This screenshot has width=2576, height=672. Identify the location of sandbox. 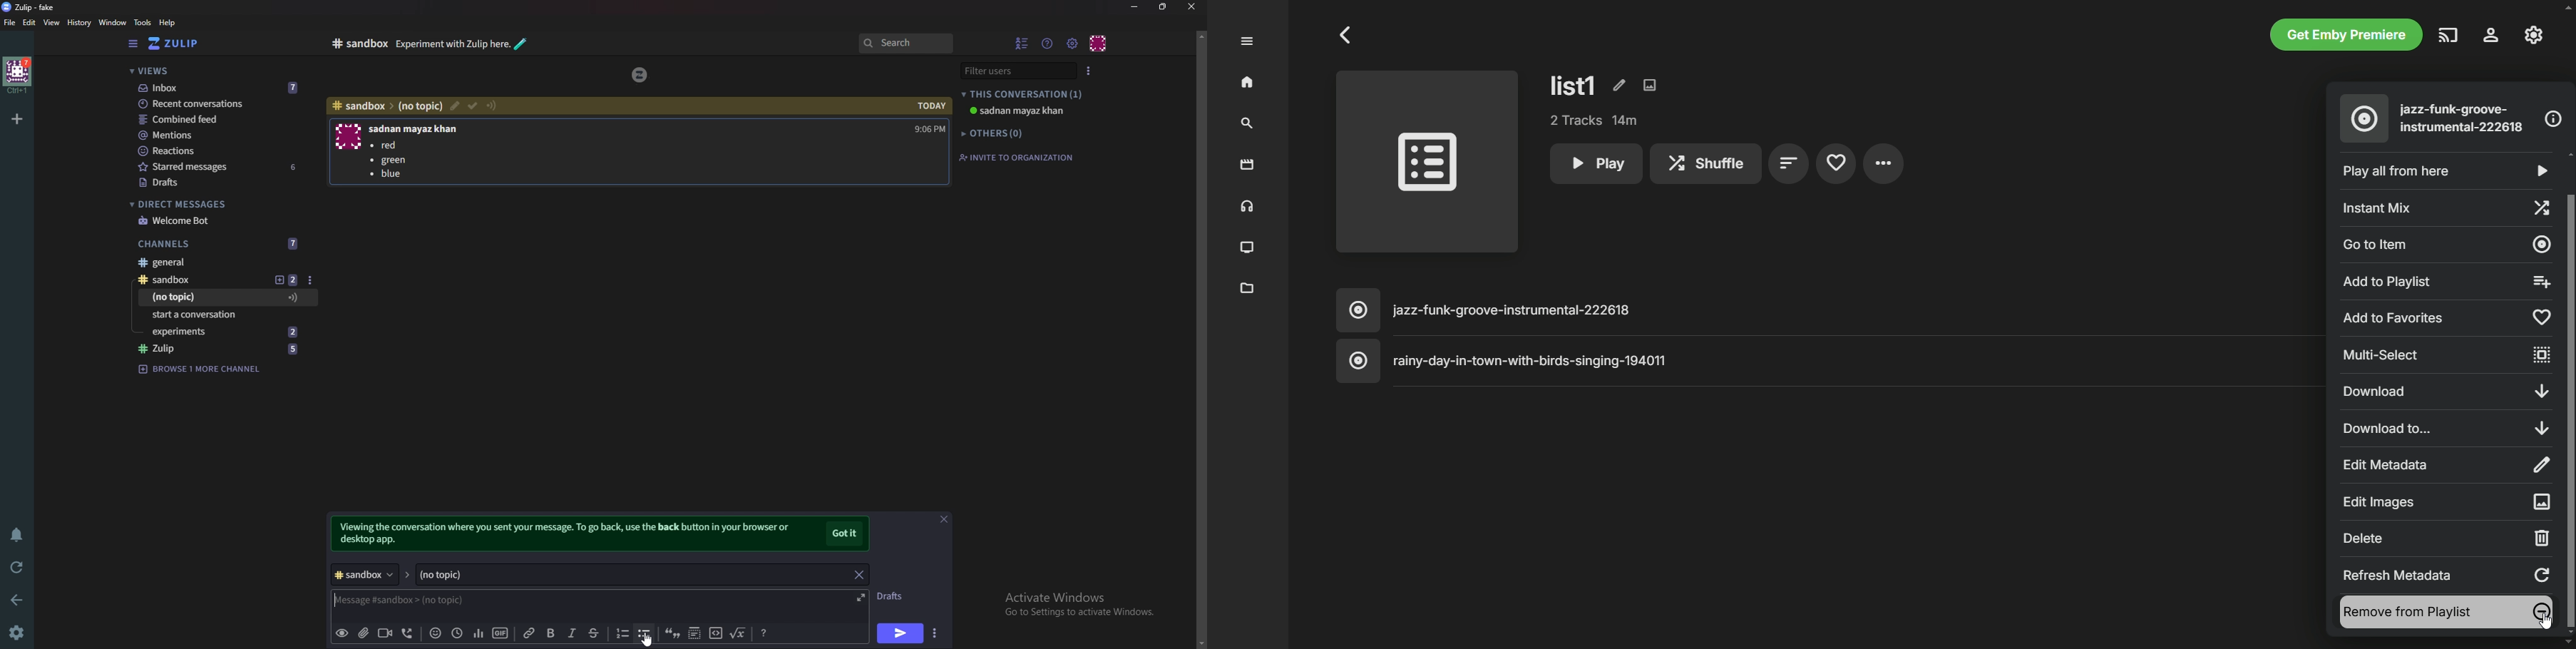
(198, 280).